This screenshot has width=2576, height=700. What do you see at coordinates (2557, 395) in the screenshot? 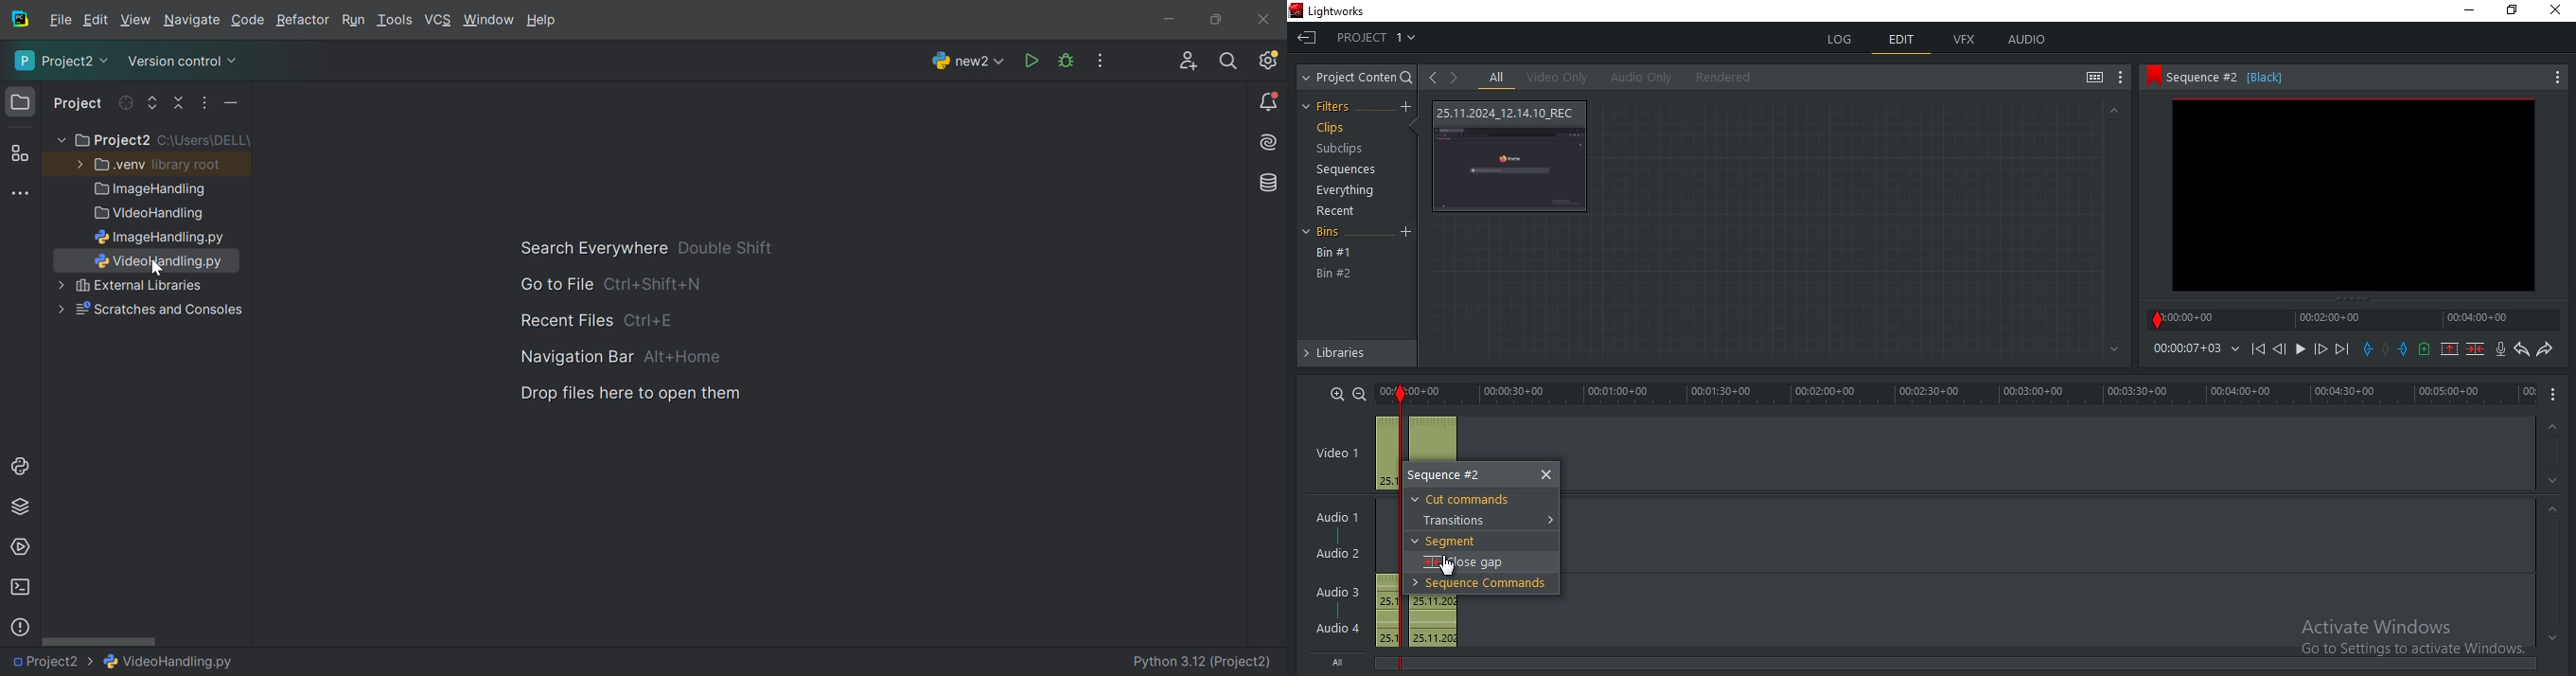
I see `More Options` at bounding box center [2557, 395].